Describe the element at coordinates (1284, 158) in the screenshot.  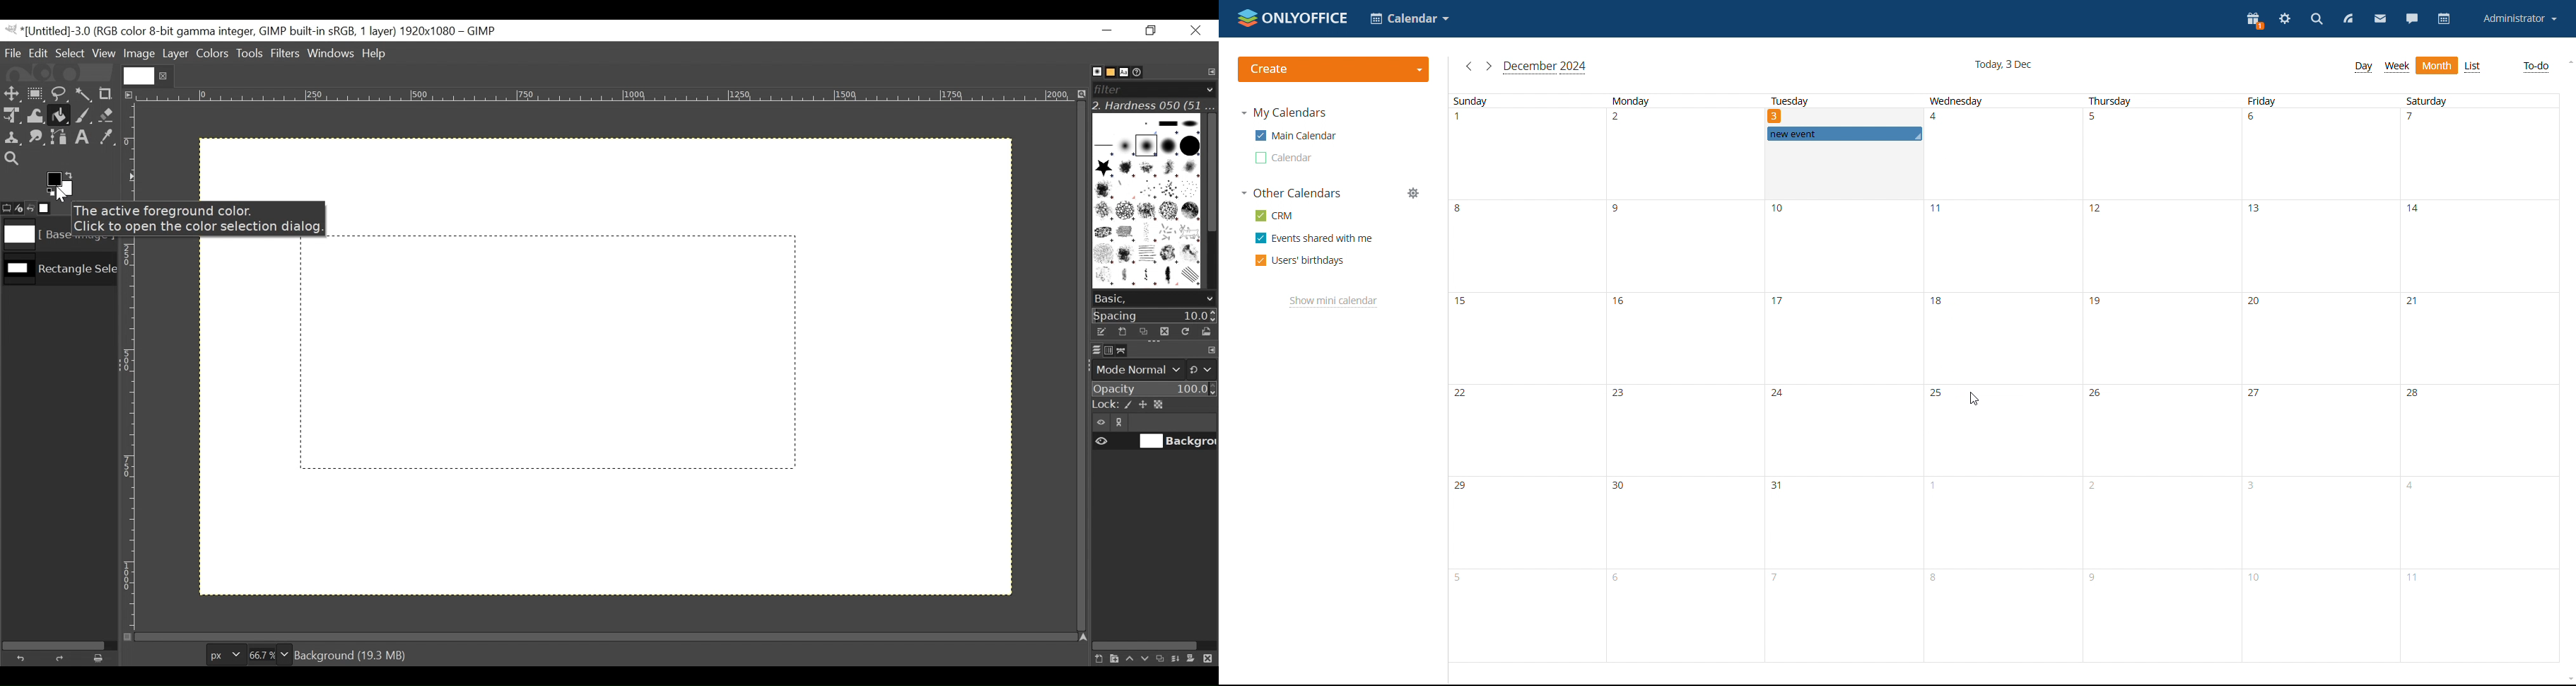
I see `other calendar` at that location.